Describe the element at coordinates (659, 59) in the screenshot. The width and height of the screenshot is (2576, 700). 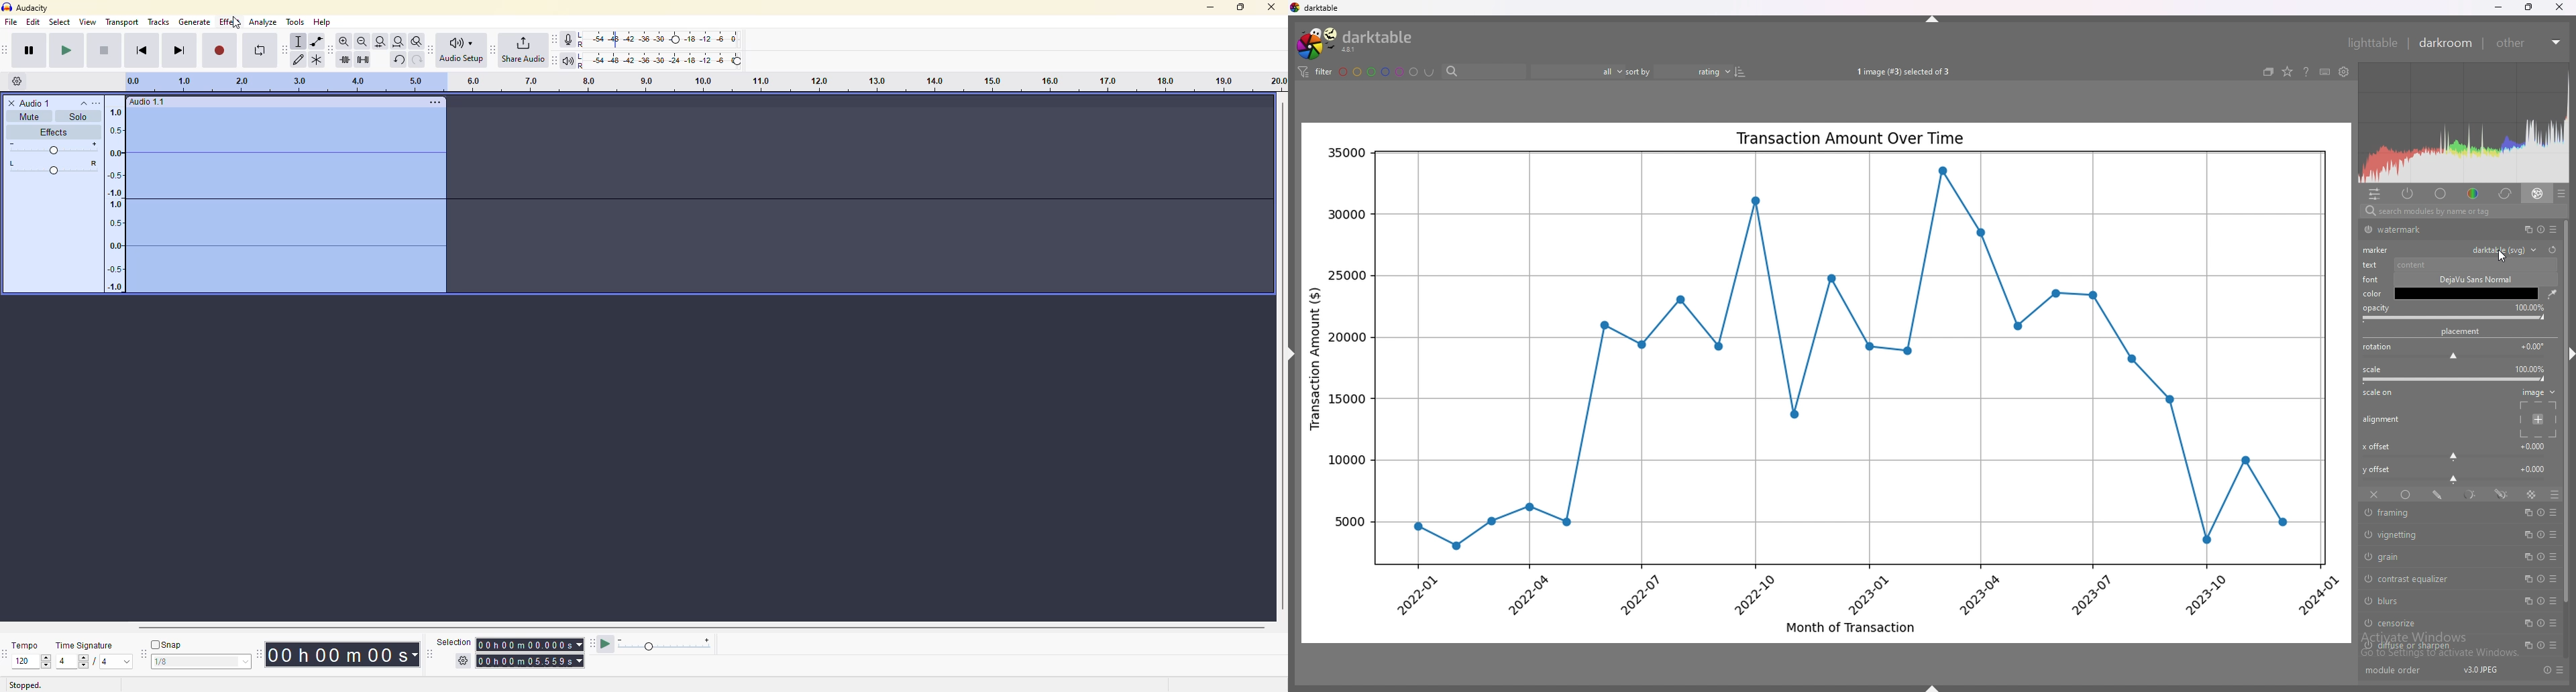
I see `playback level` at that location.